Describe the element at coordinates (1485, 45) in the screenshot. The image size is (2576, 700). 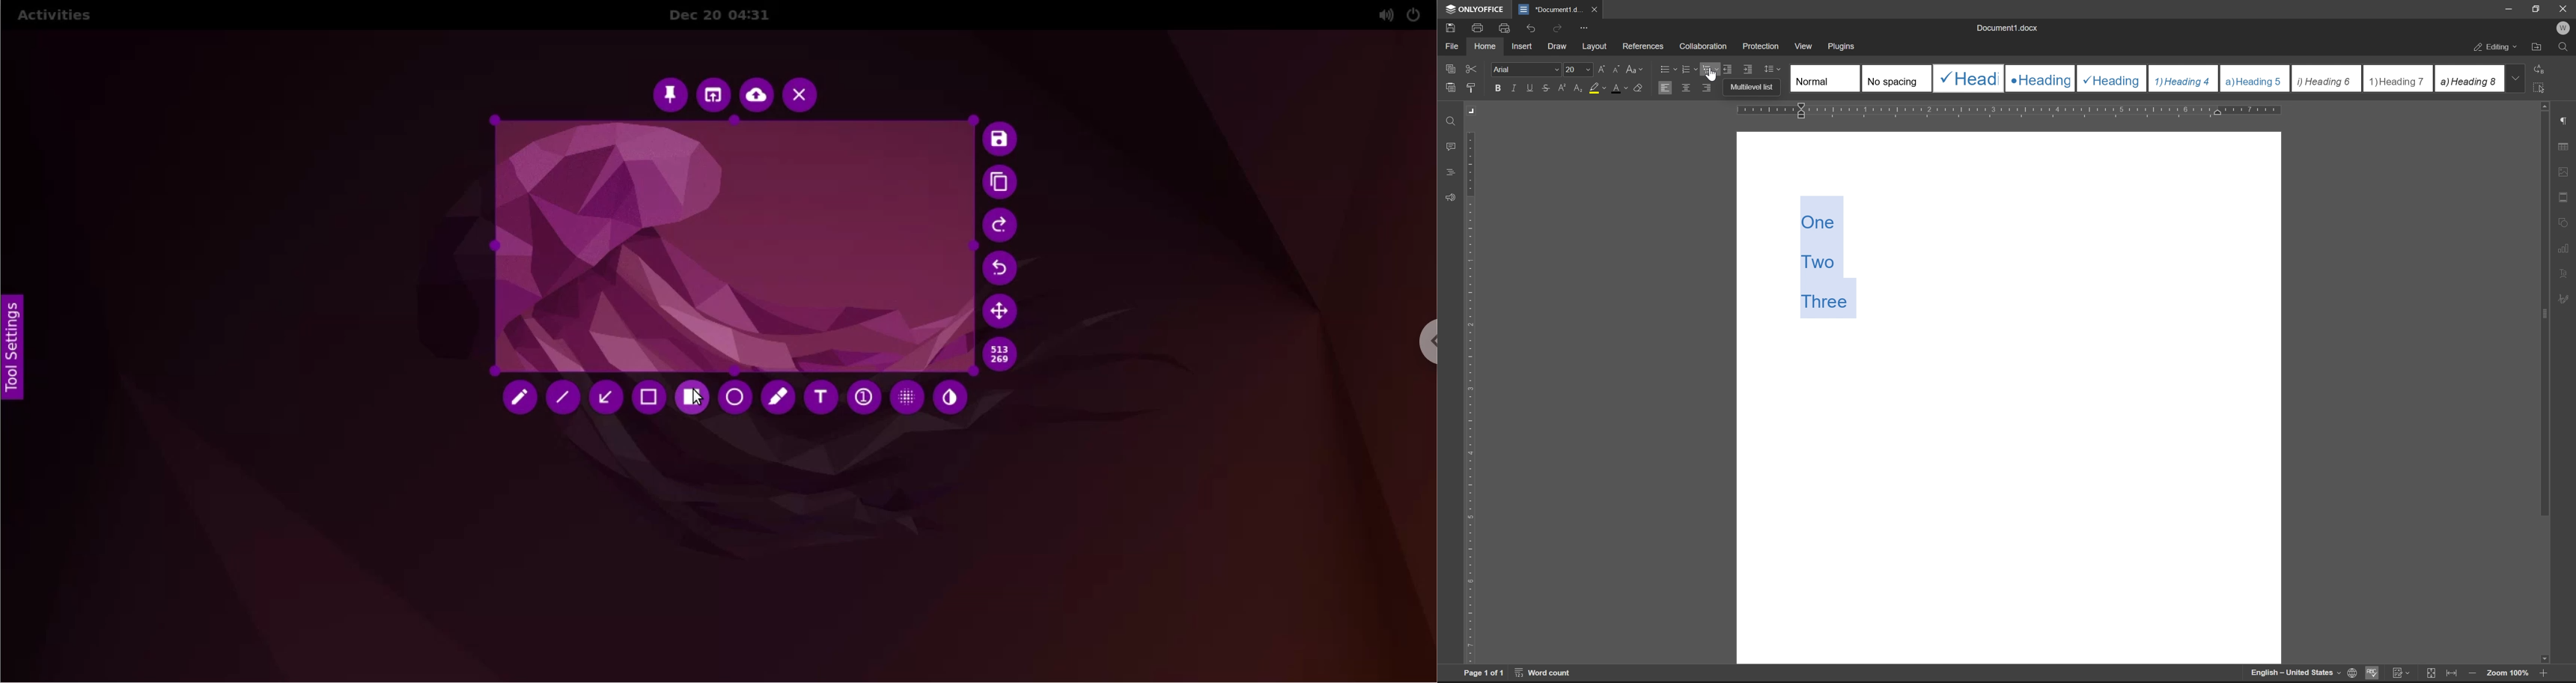
I see `home` at that location.